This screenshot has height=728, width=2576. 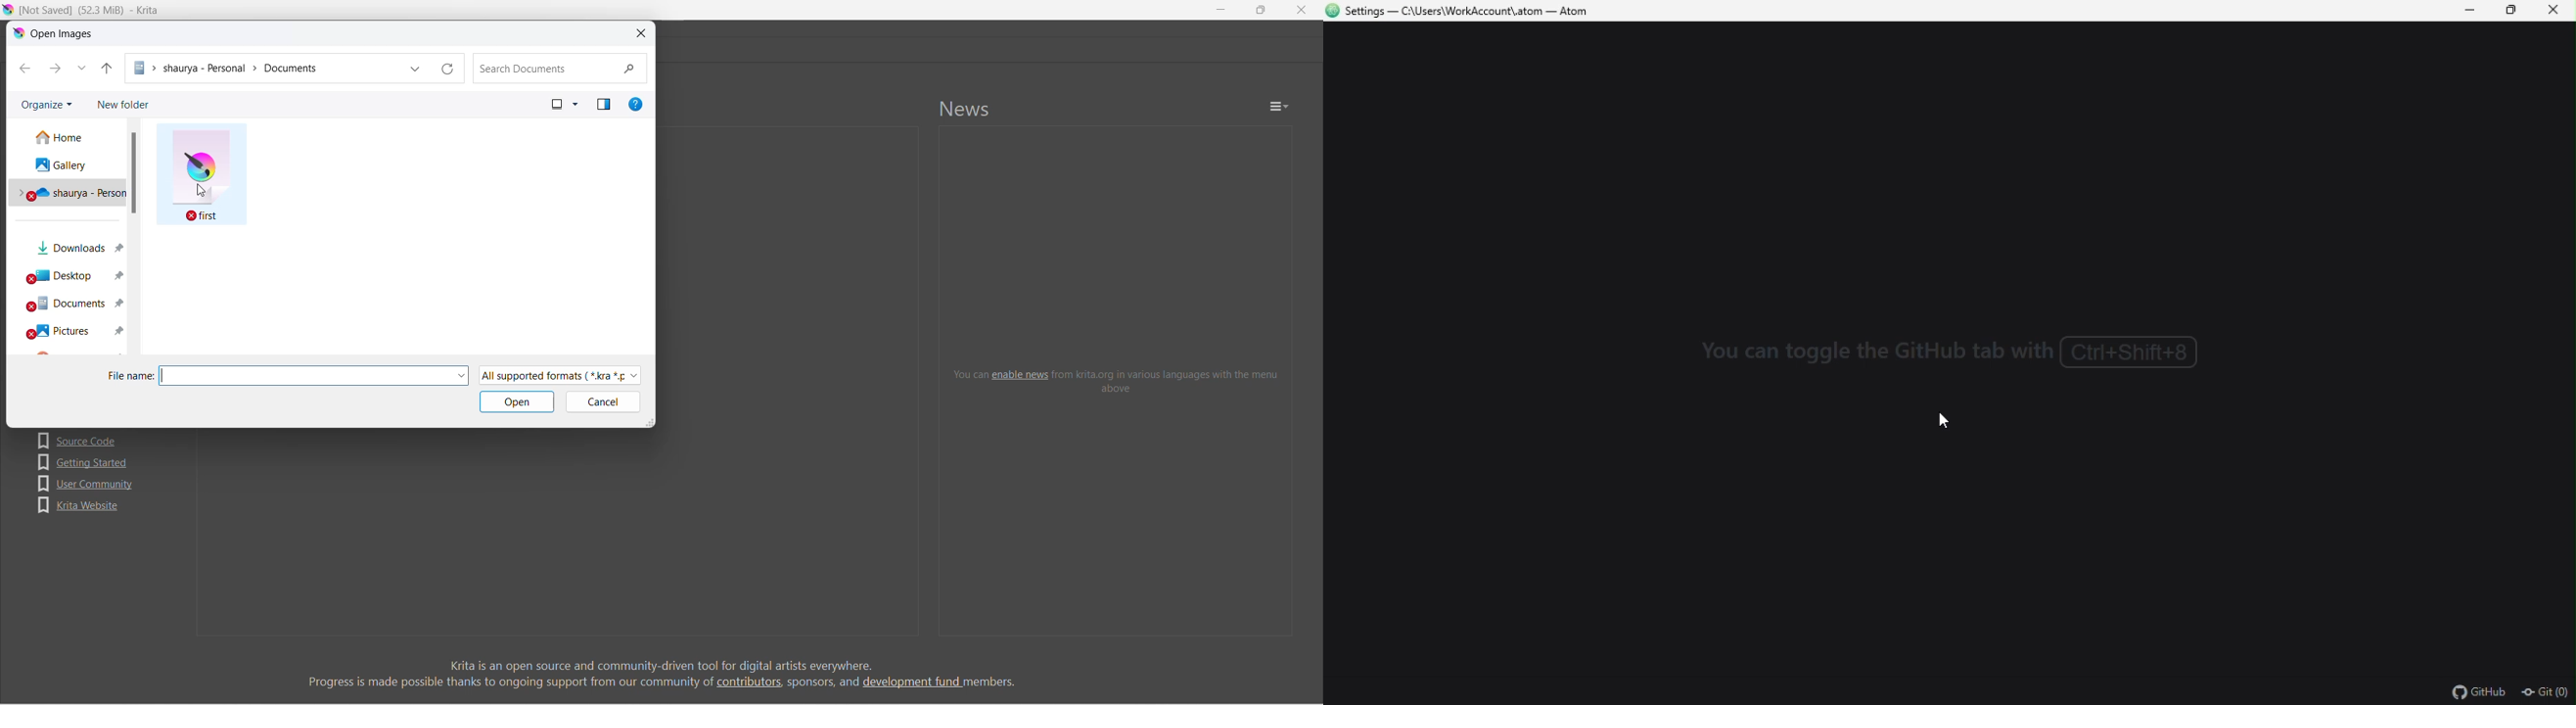 What do you see at coordinates (123, 103) in the screenshot?
I see `new folder` at bounding box center [123, 103].